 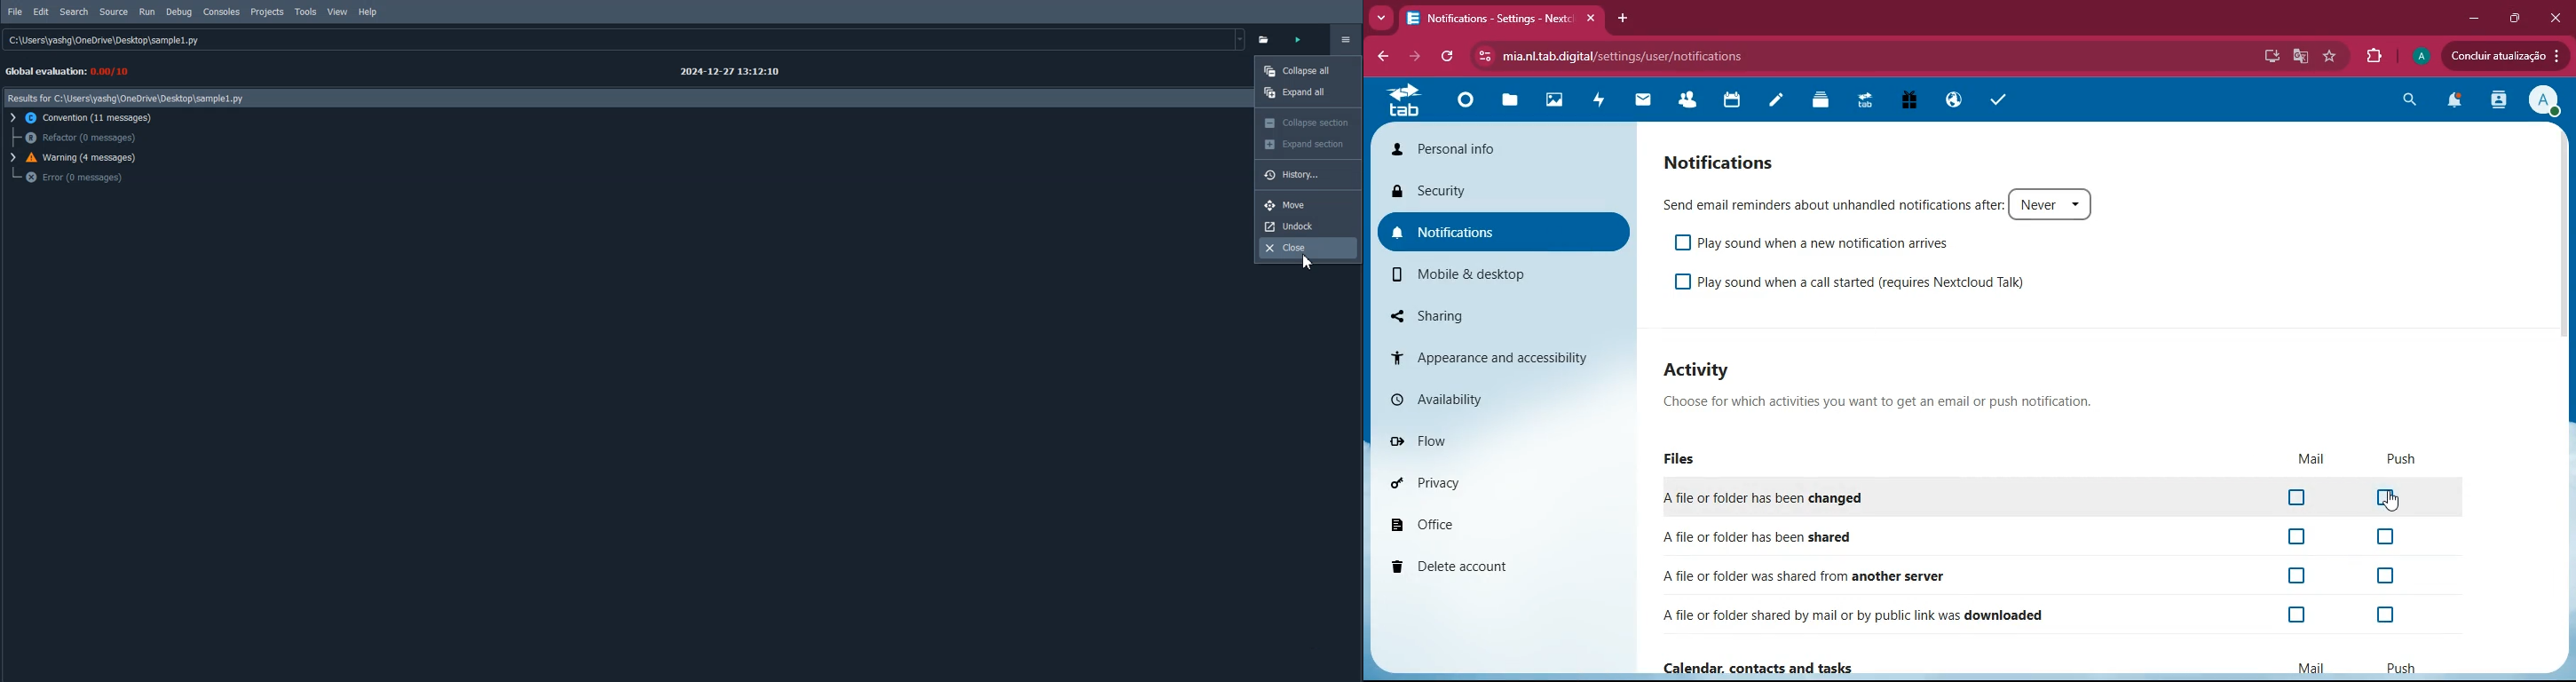 I want to click on tasks, so click(x=1998, y=98).